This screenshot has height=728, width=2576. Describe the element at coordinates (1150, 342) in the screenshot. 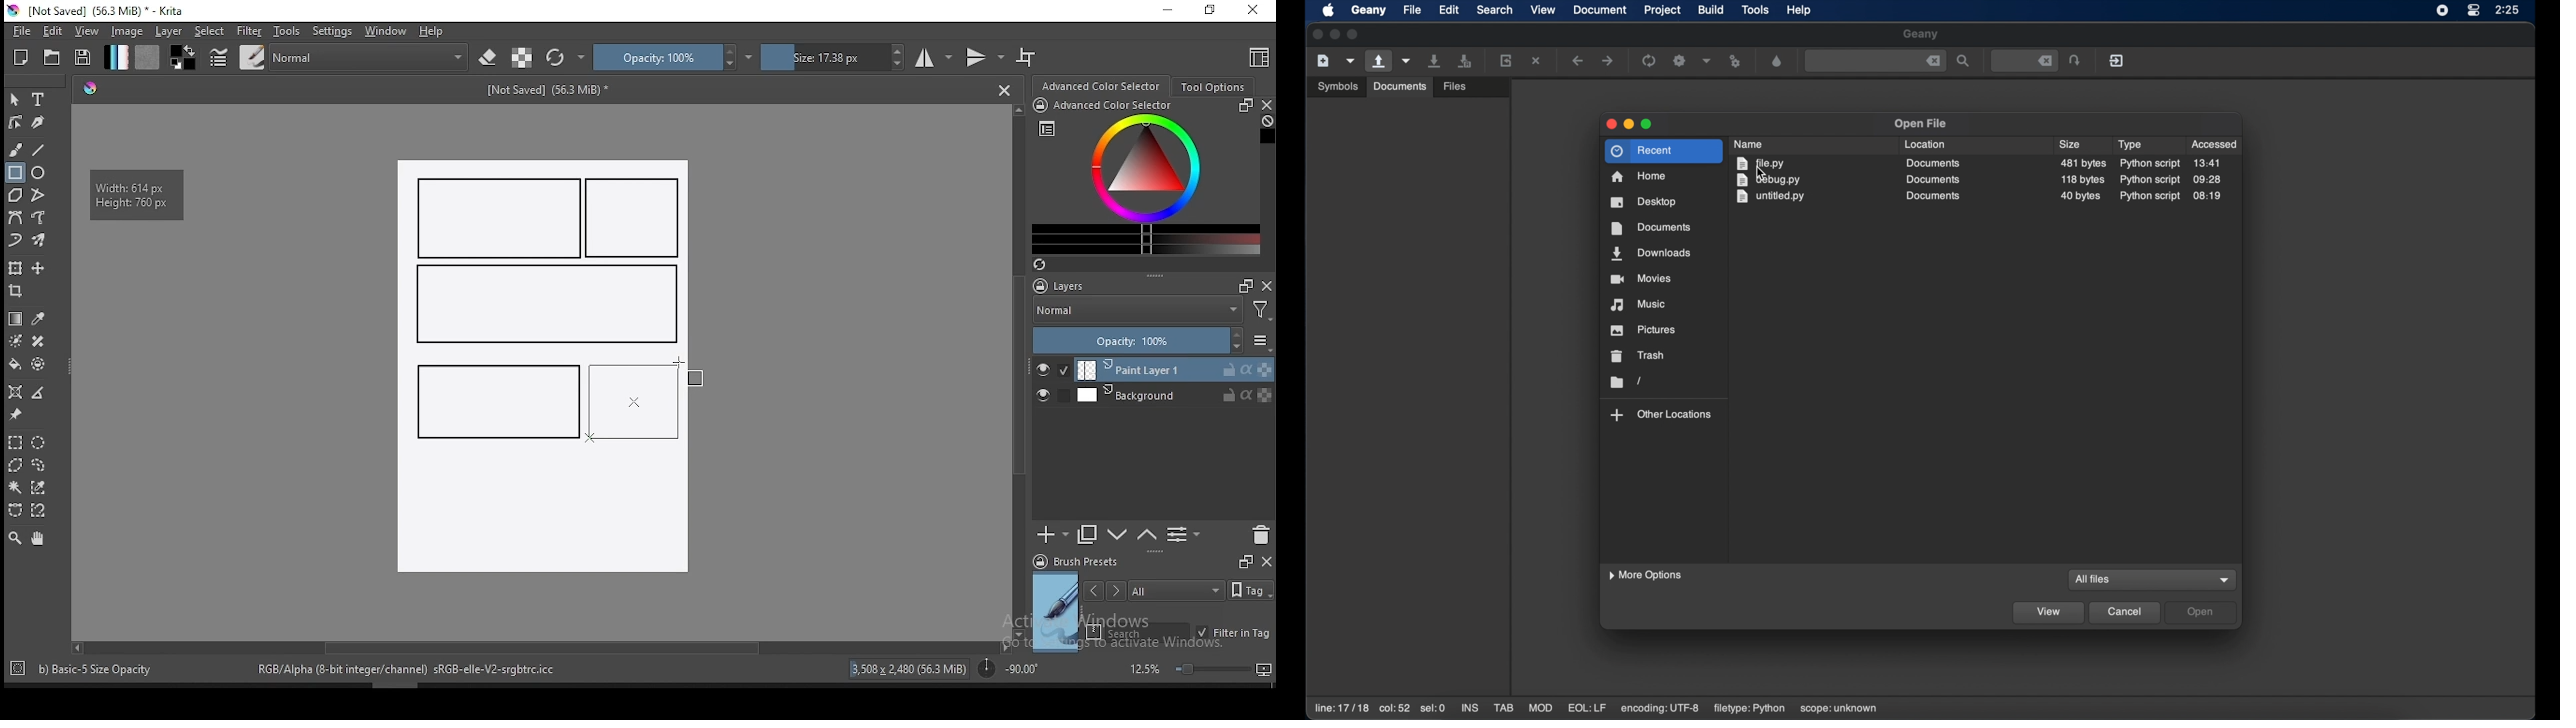

I see `opacity` at that location.